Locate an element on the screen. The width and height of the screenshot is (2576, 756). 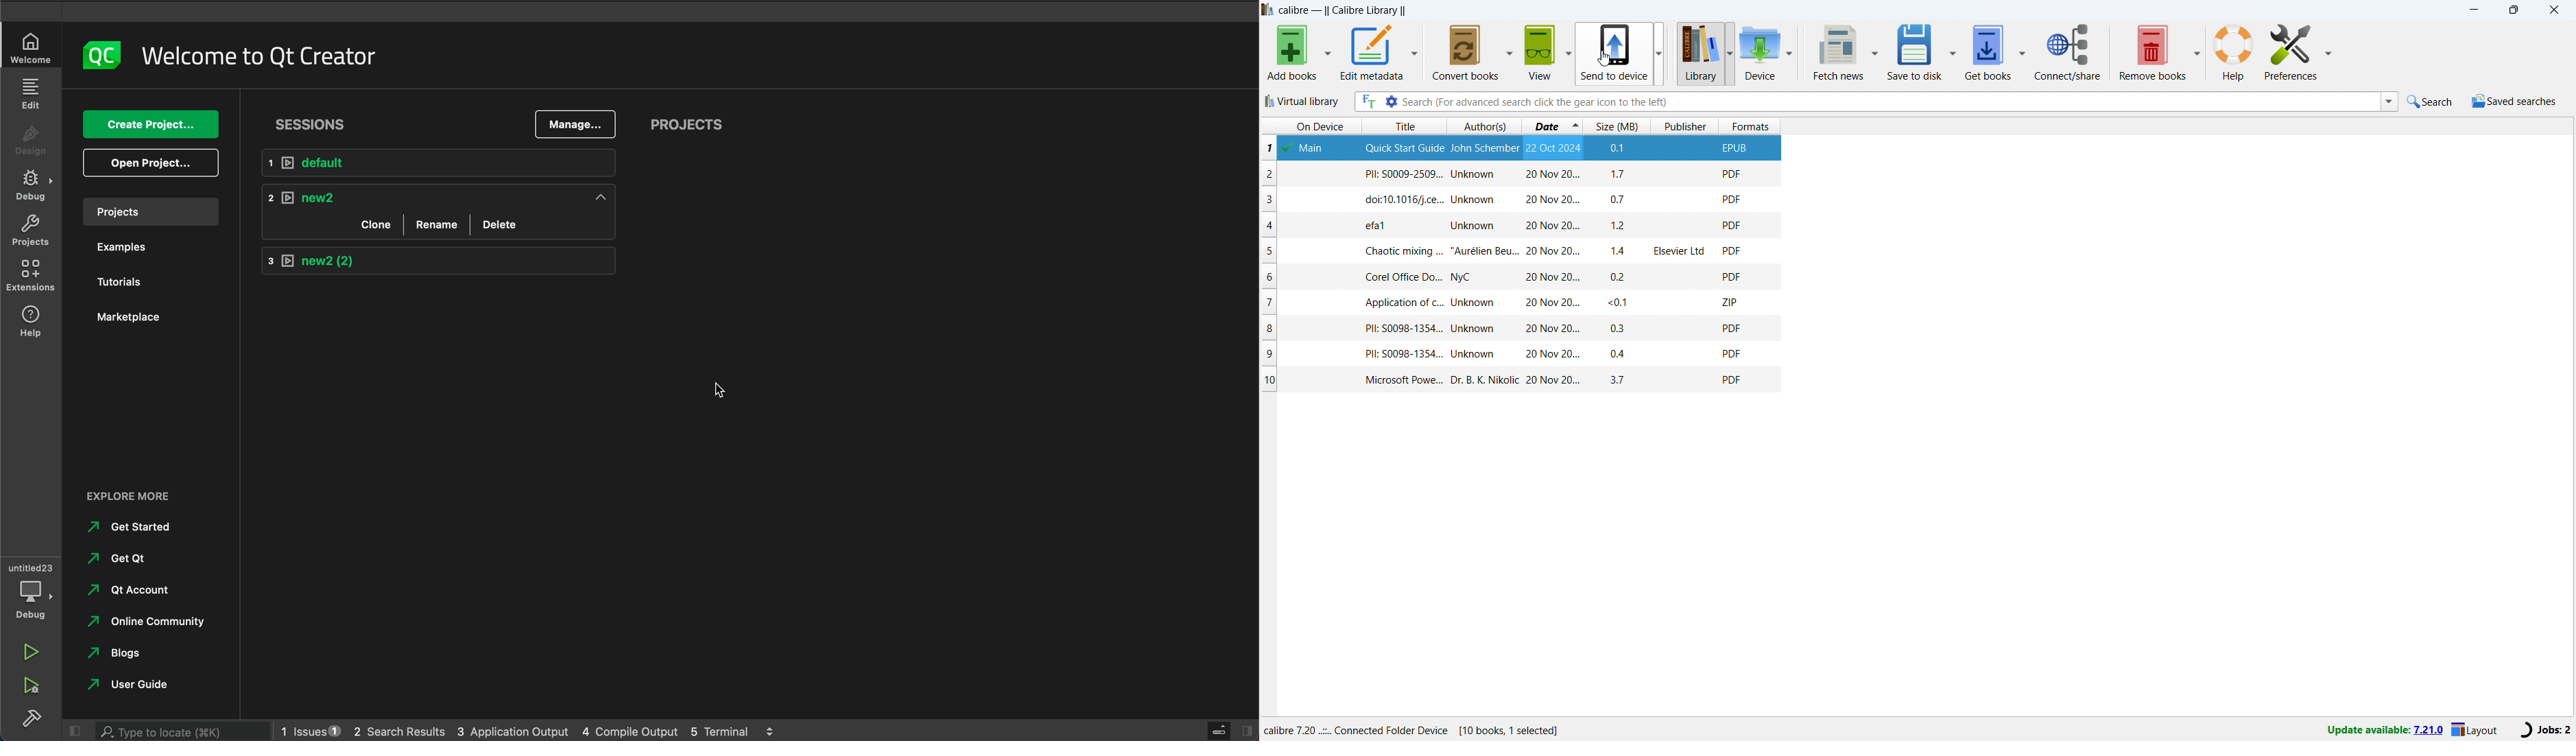
details of software is located at coordinates (1414, 730).